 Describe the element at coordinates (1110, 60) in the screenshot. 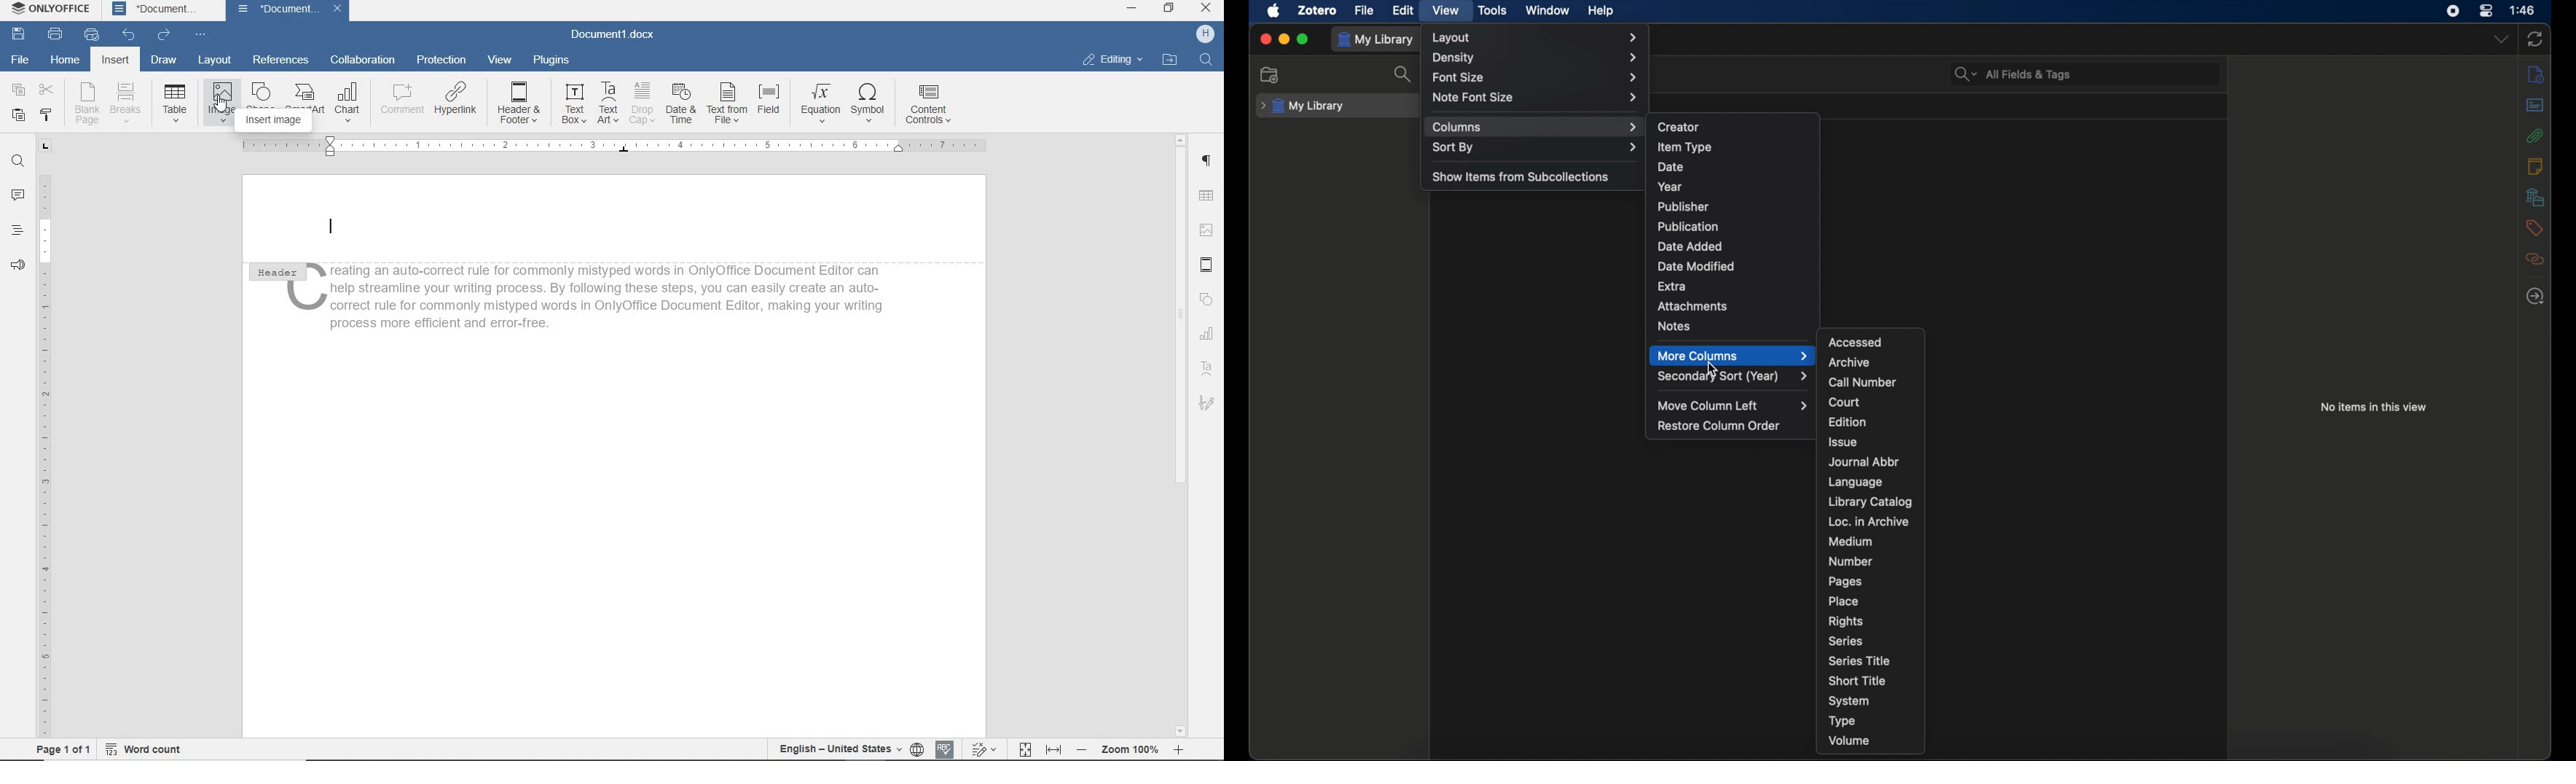

I see `Editing` at that location.